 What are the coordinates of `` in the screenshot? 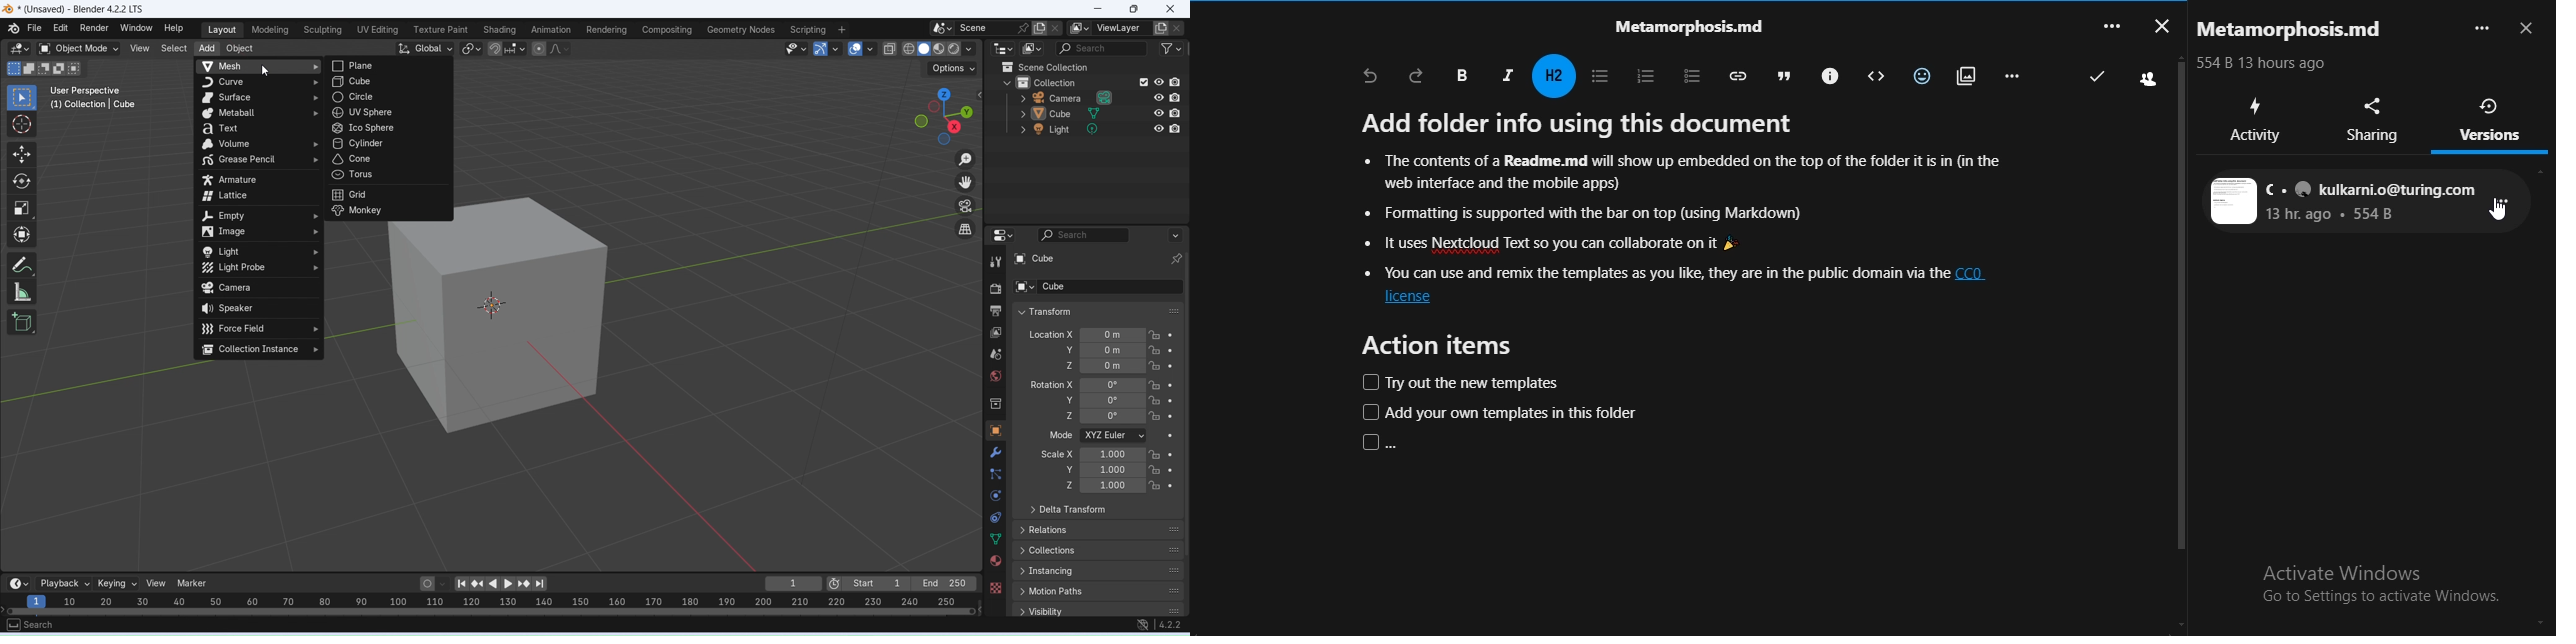 It's located at (997, 355).